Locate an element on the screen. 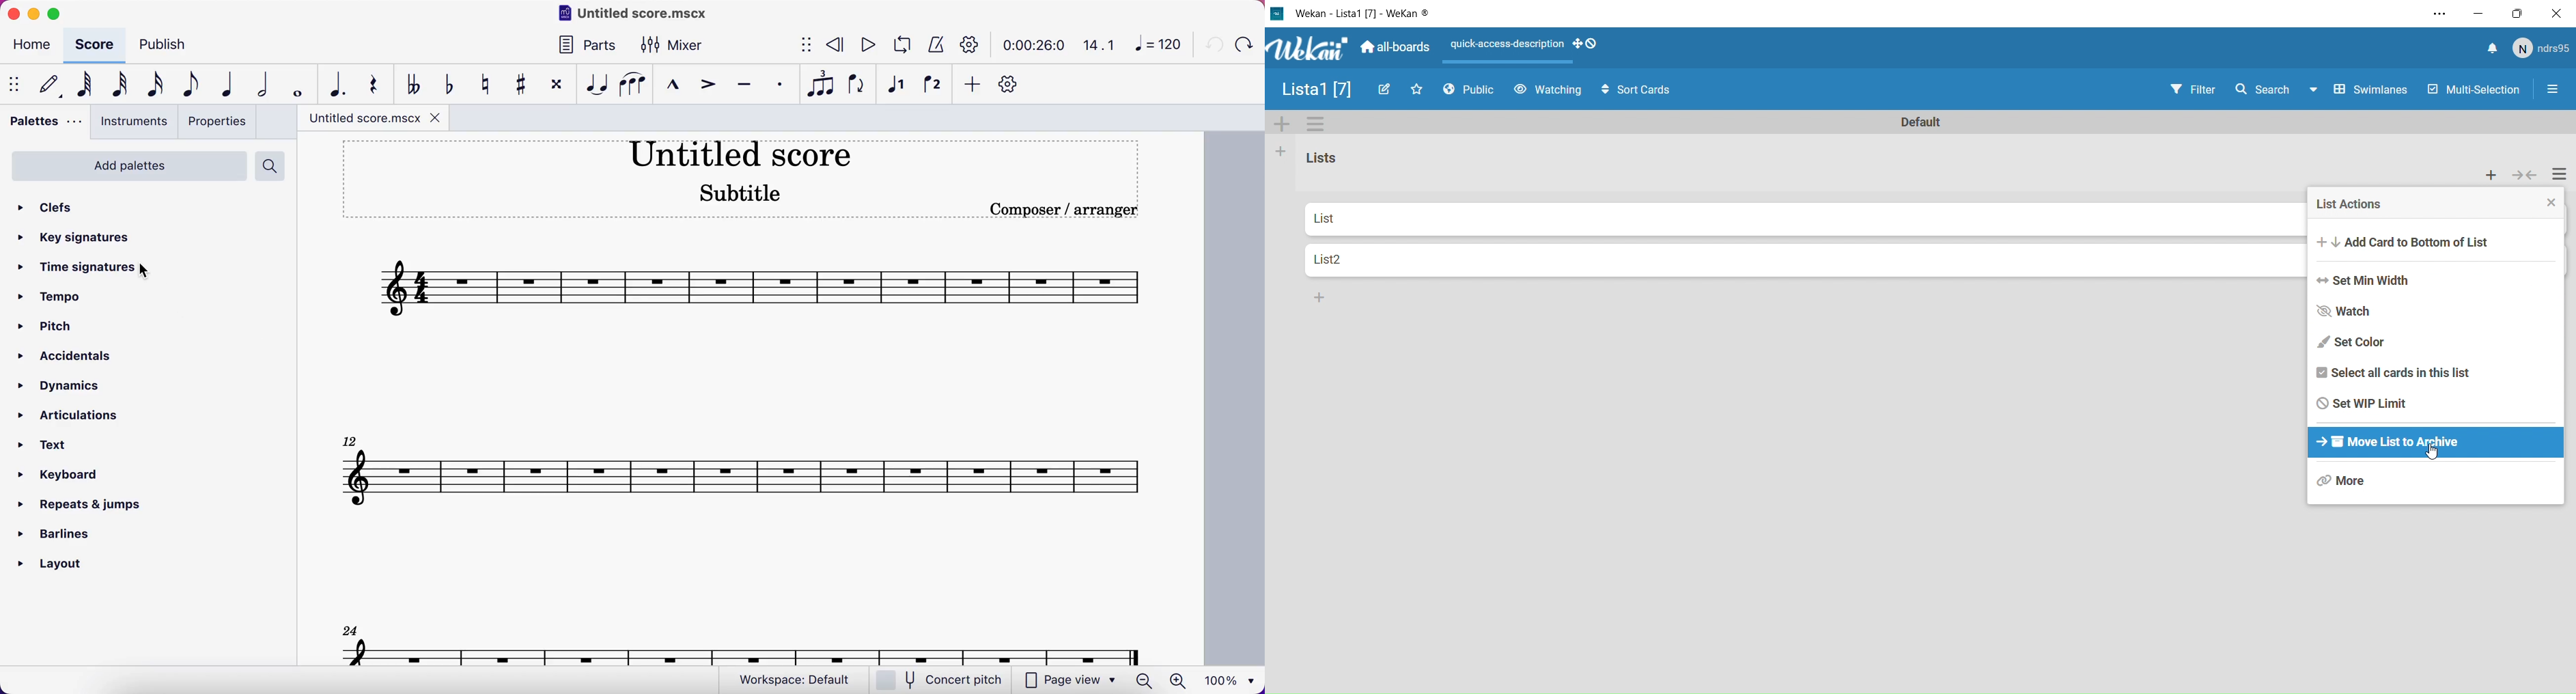  14.1 is located at coordinates (1094, 45).